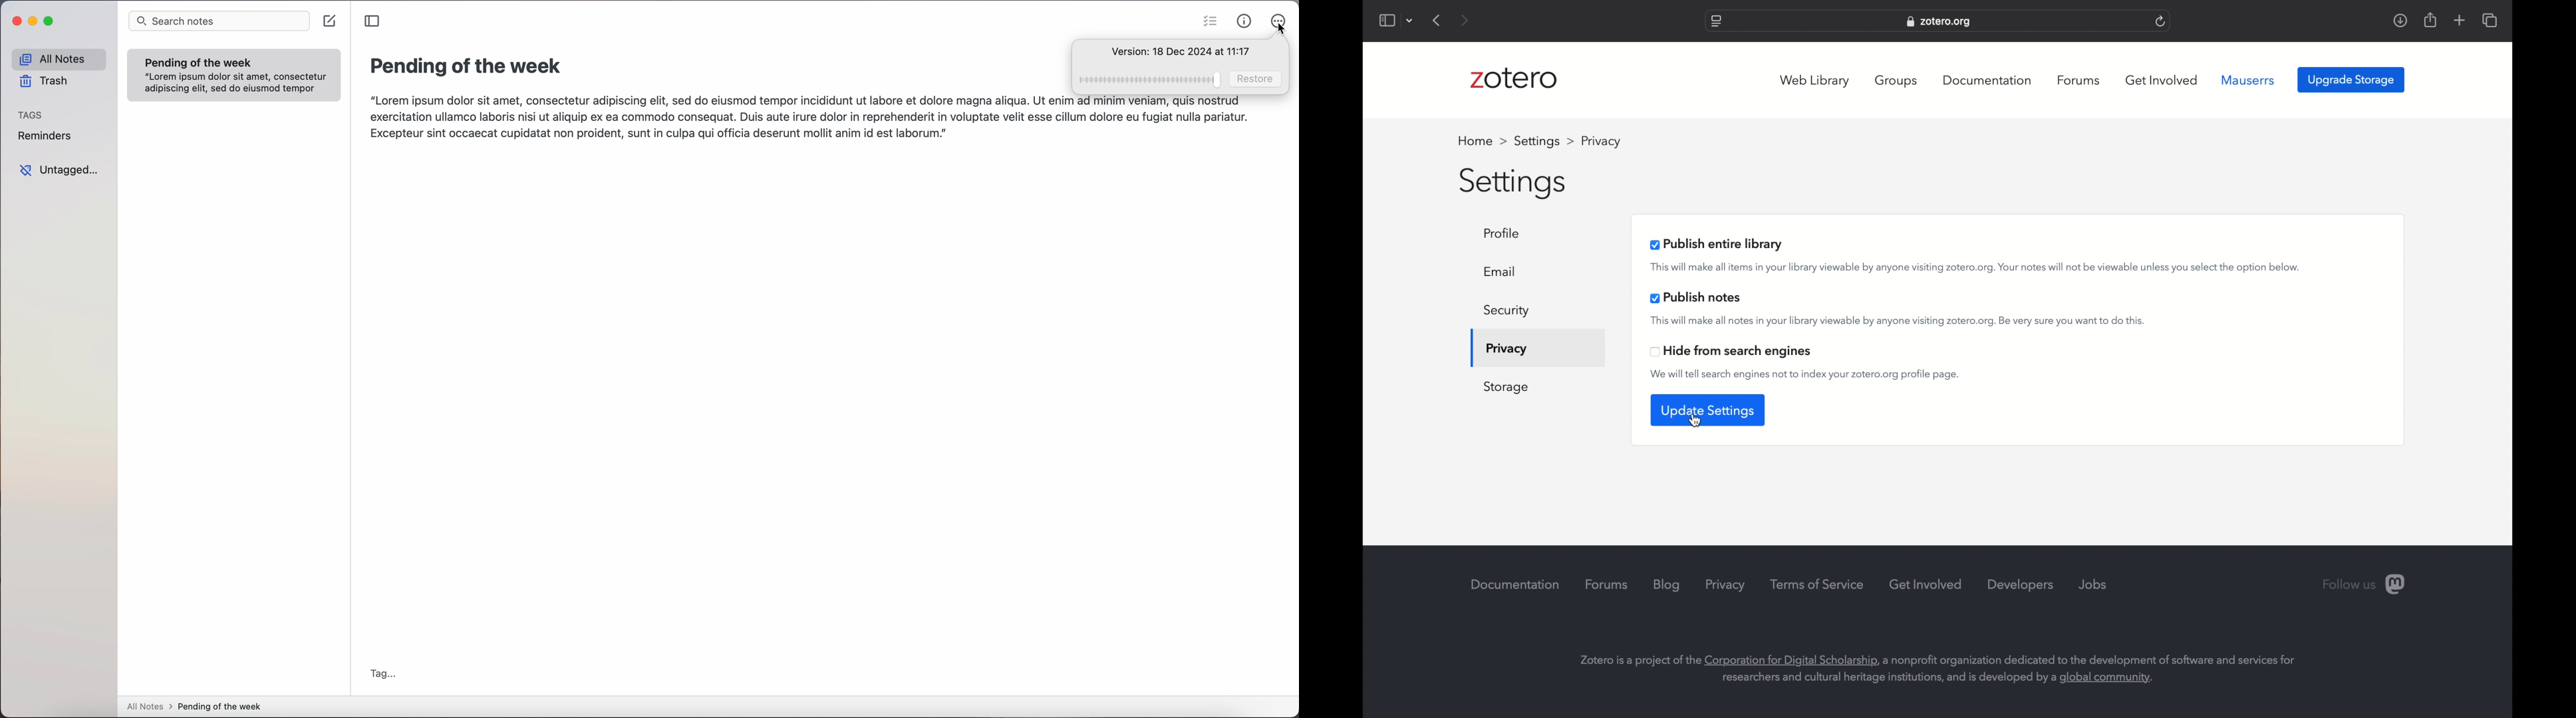  I want to click on disable restore, so click(1183, 79).